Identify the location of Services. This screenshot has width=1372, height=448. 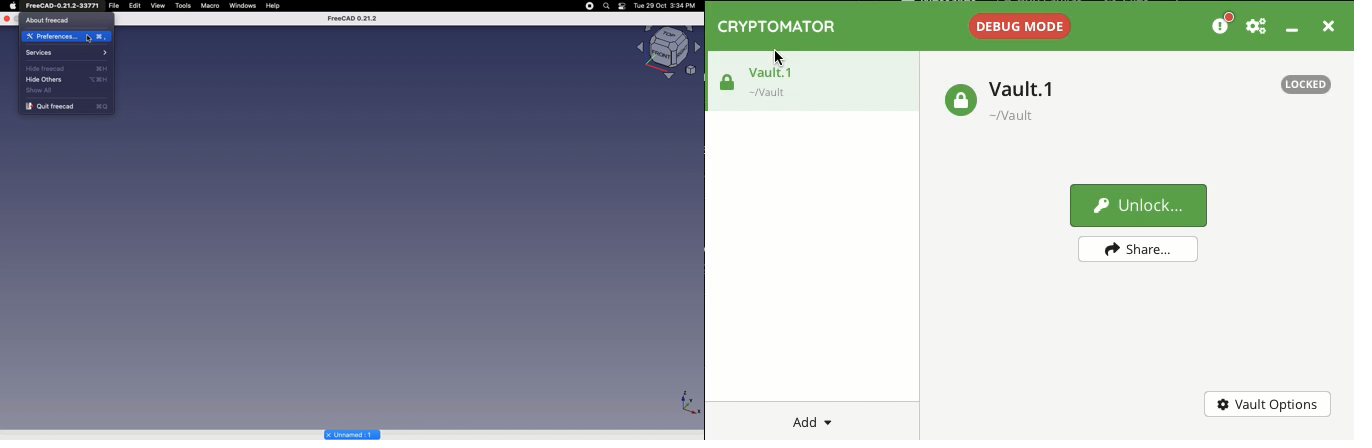
(66, 51).